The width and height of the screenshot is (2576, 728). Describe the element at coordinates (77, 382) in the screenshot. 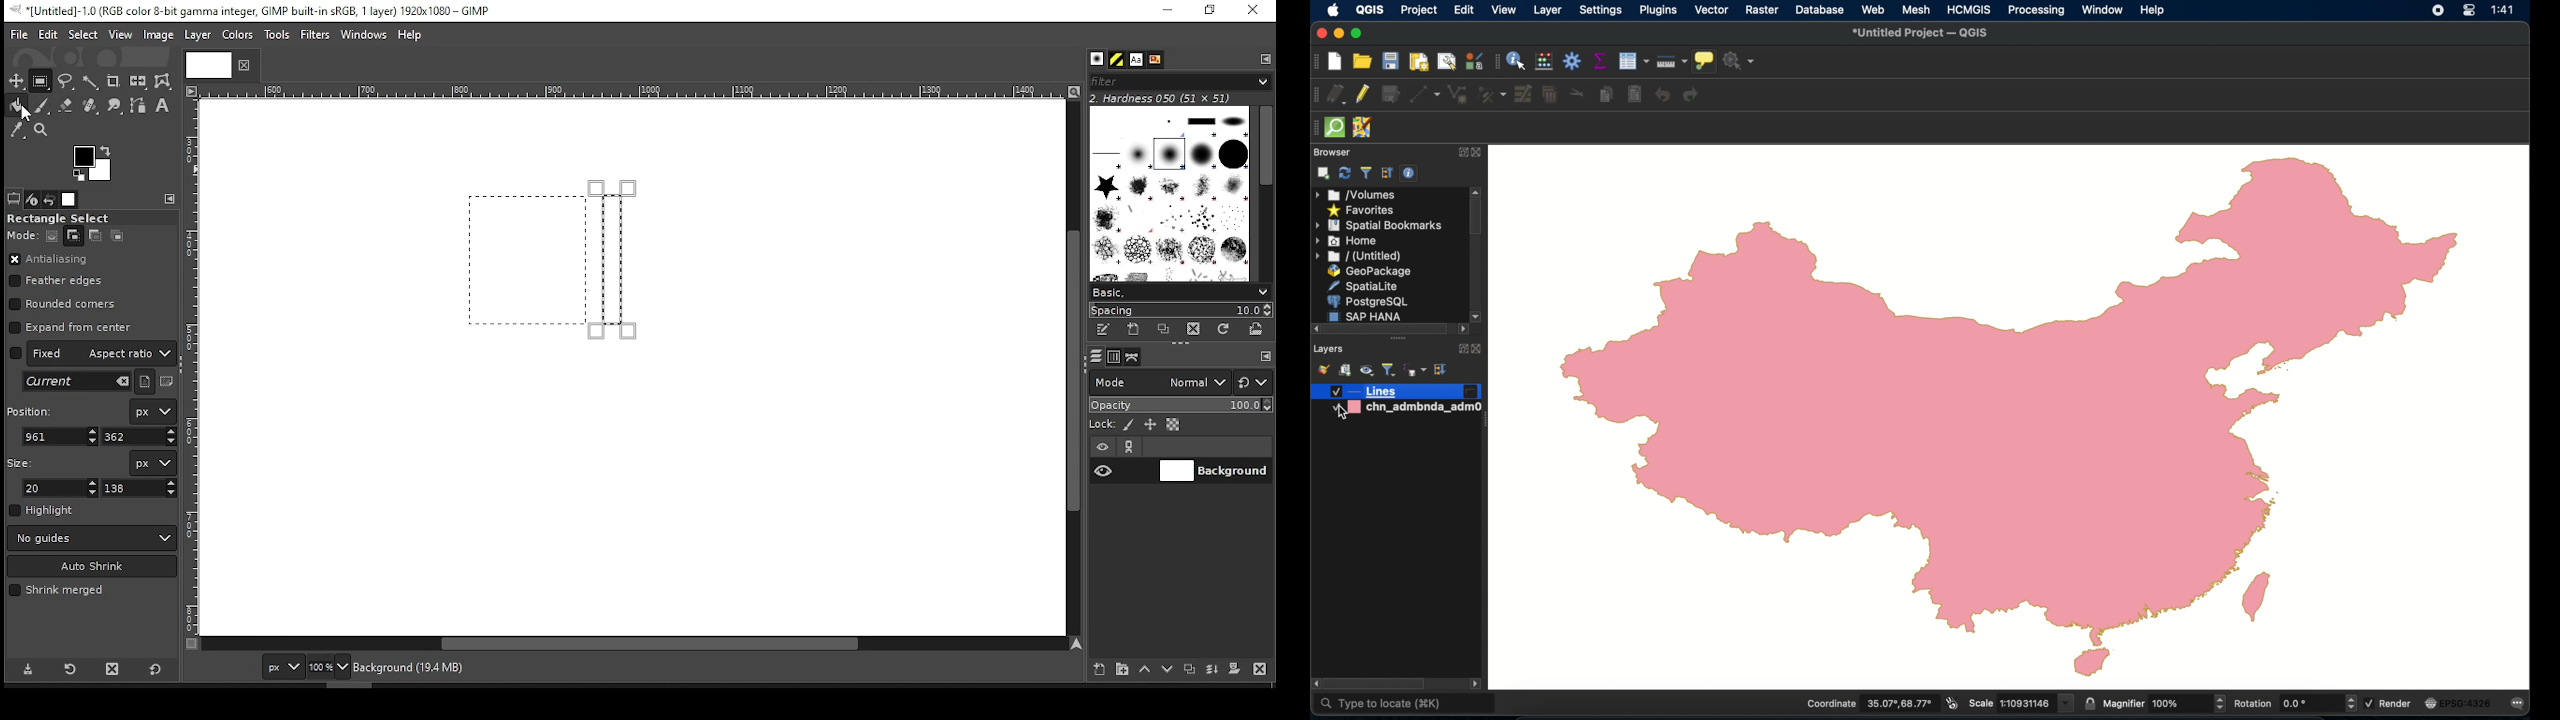

I see `pick aspect ration` at that location.